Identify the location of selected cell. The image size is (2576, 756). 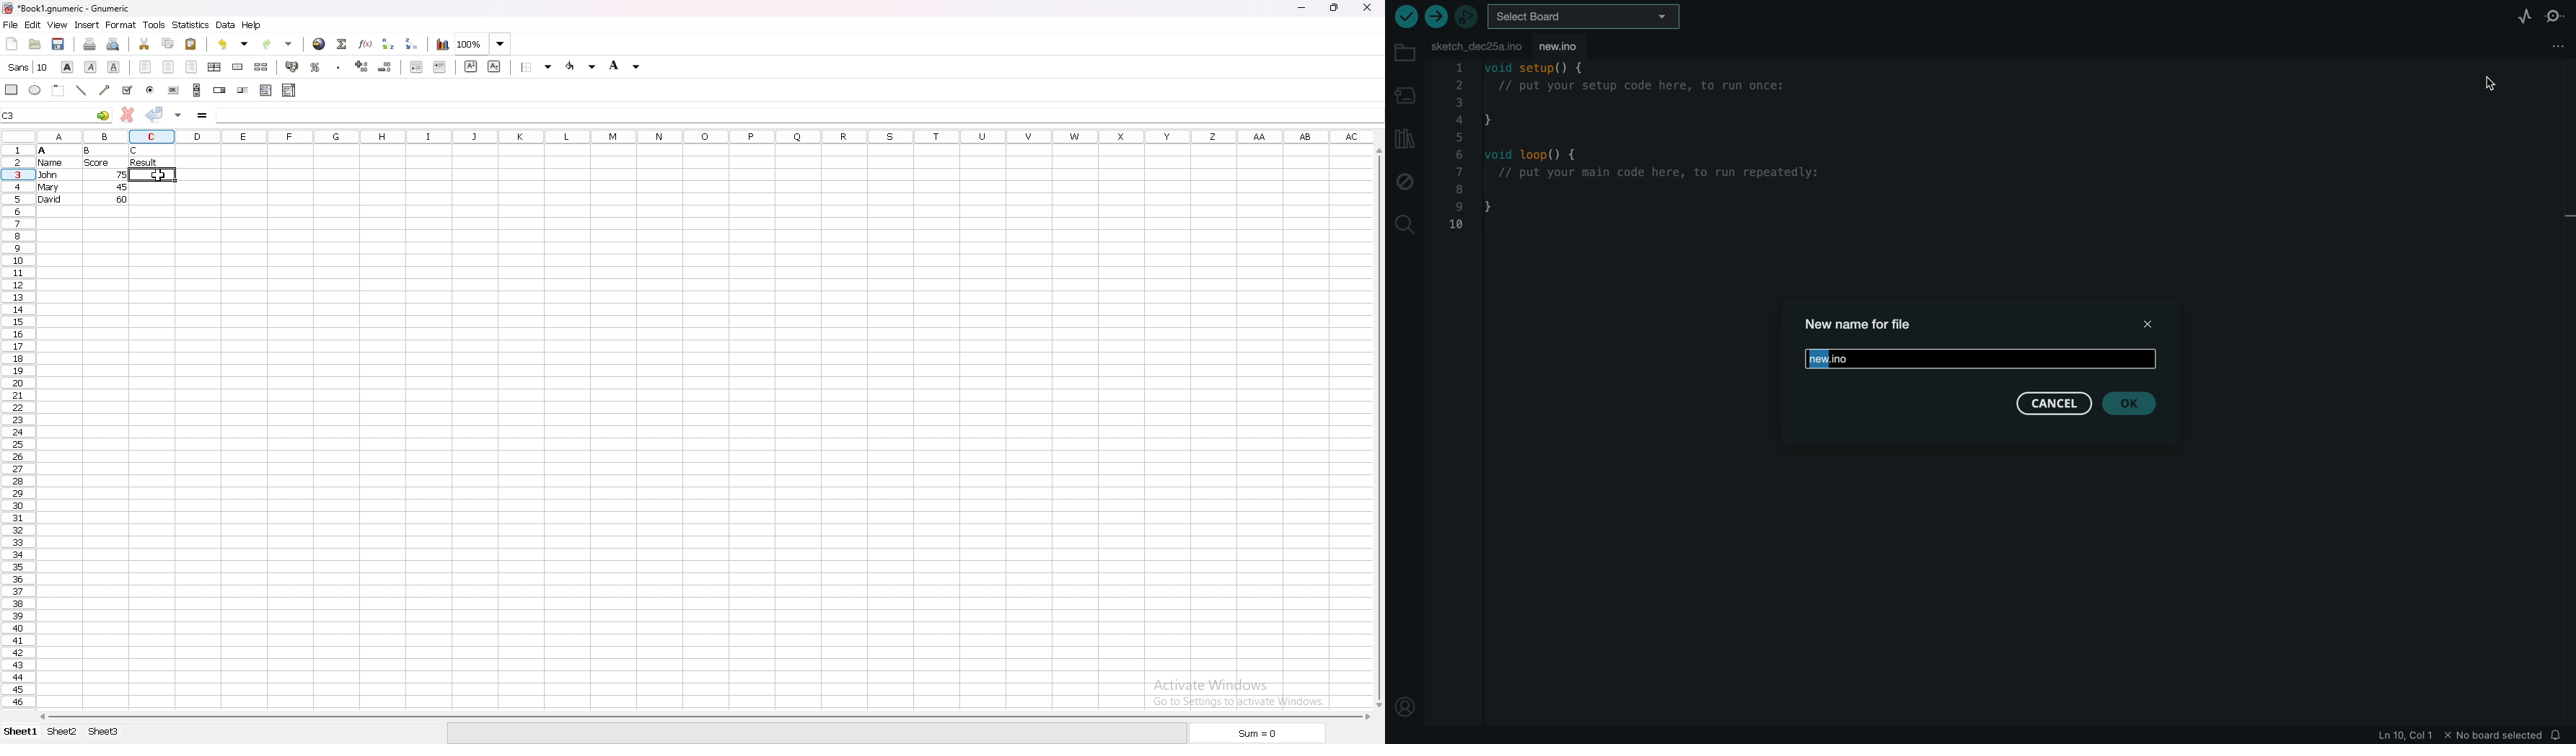
(57, 115).